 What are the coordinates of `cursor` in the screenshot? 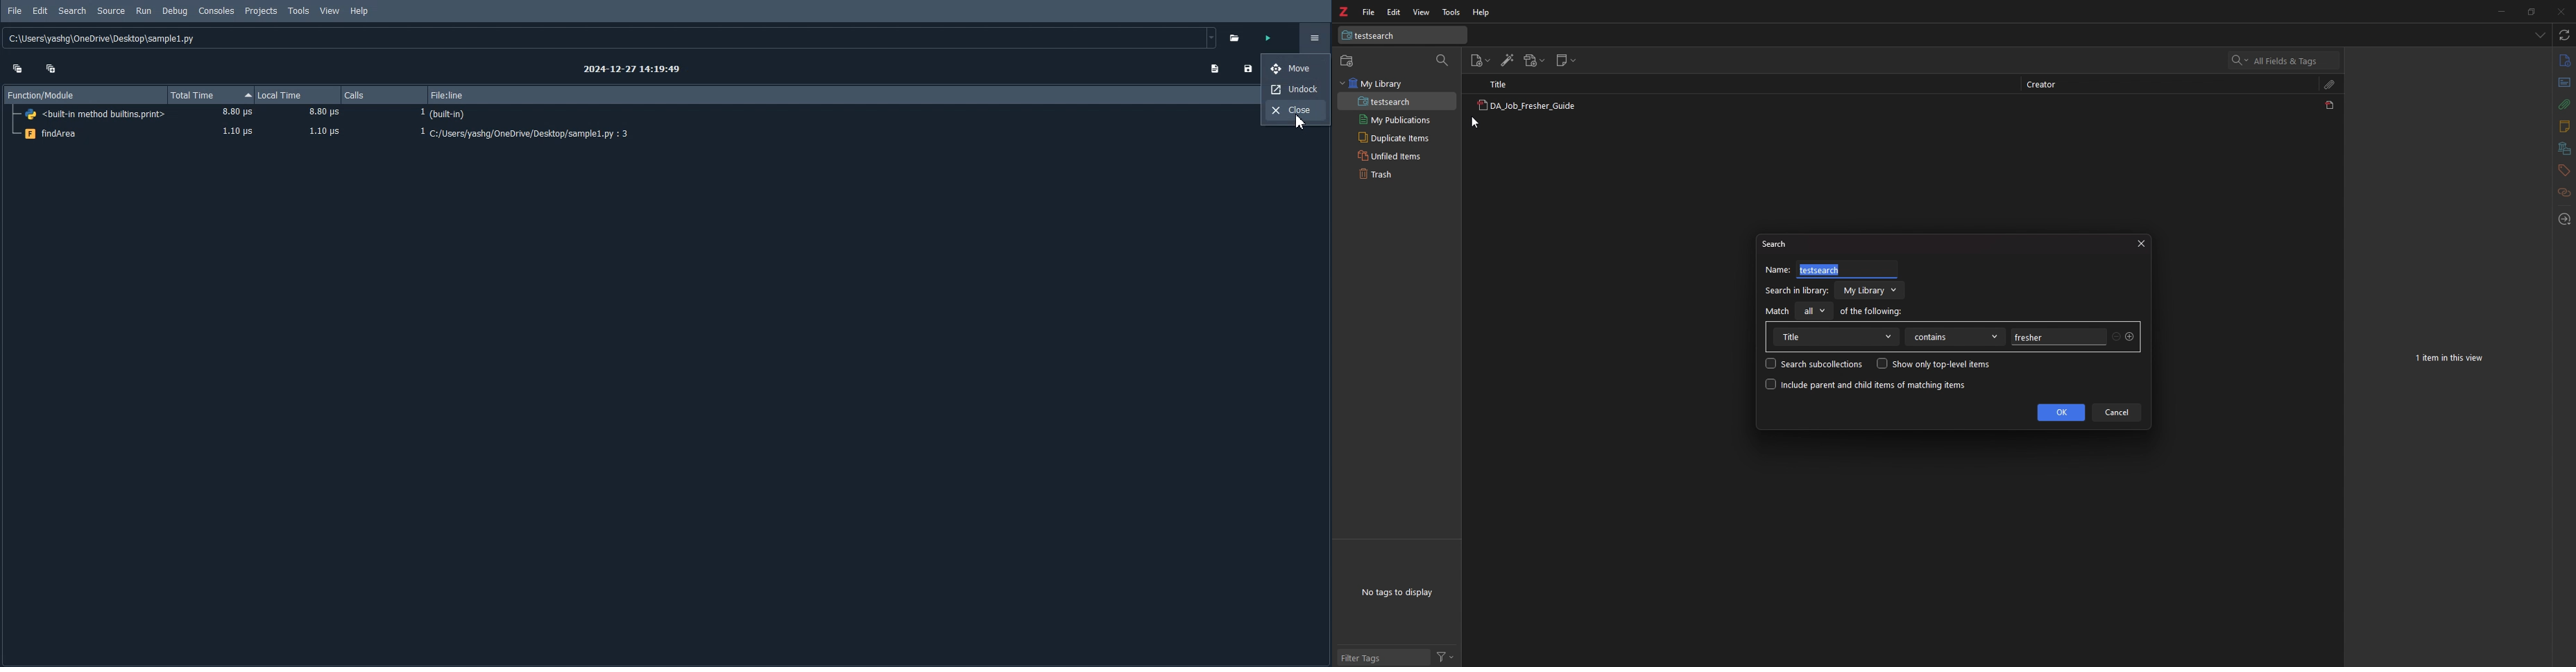 It's located at (1296, 123).